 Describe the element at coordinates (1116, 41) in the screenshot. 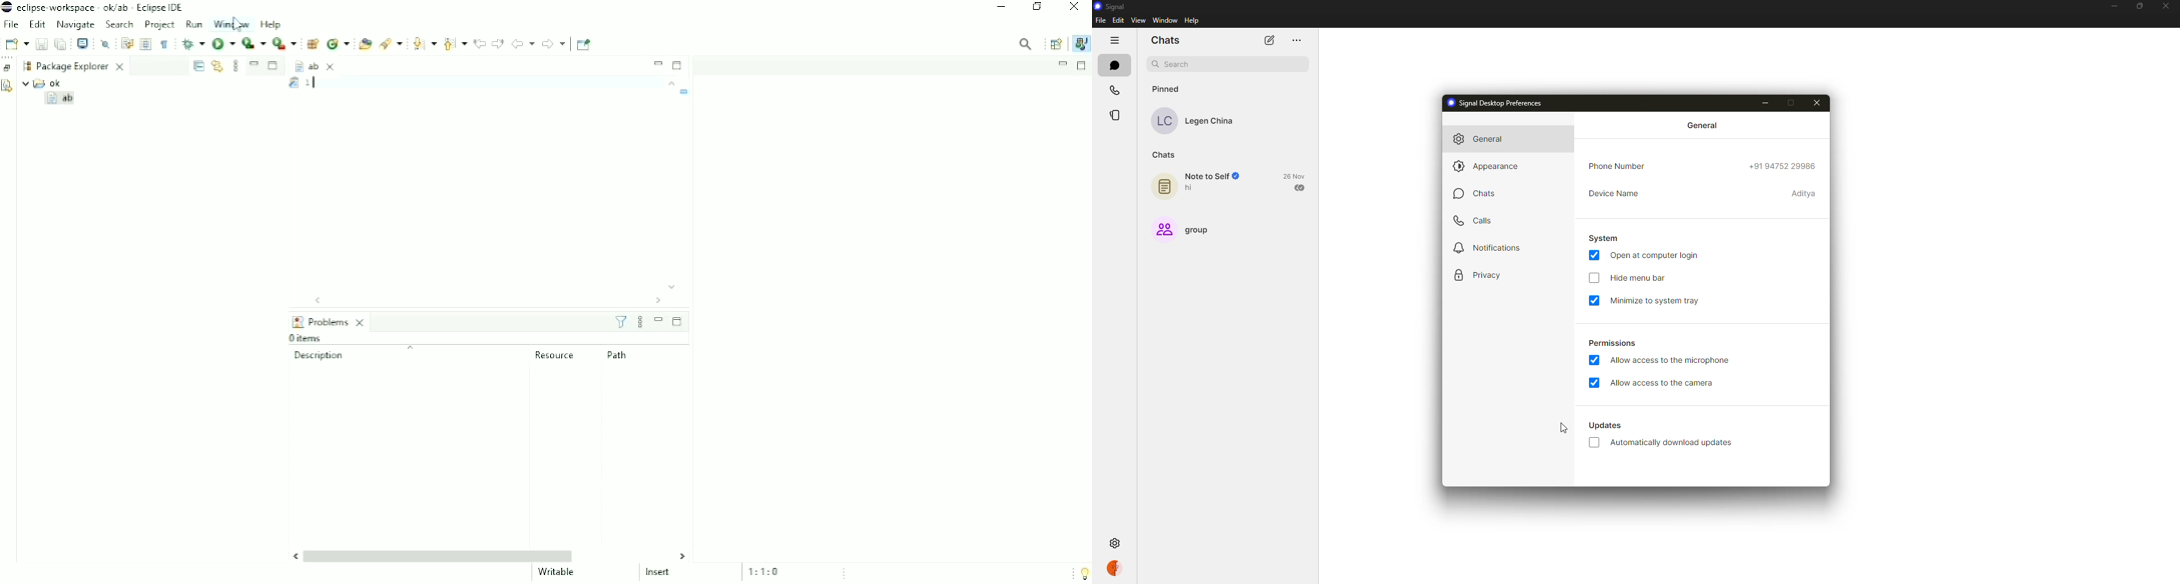

I see `hide tabs` at that location.